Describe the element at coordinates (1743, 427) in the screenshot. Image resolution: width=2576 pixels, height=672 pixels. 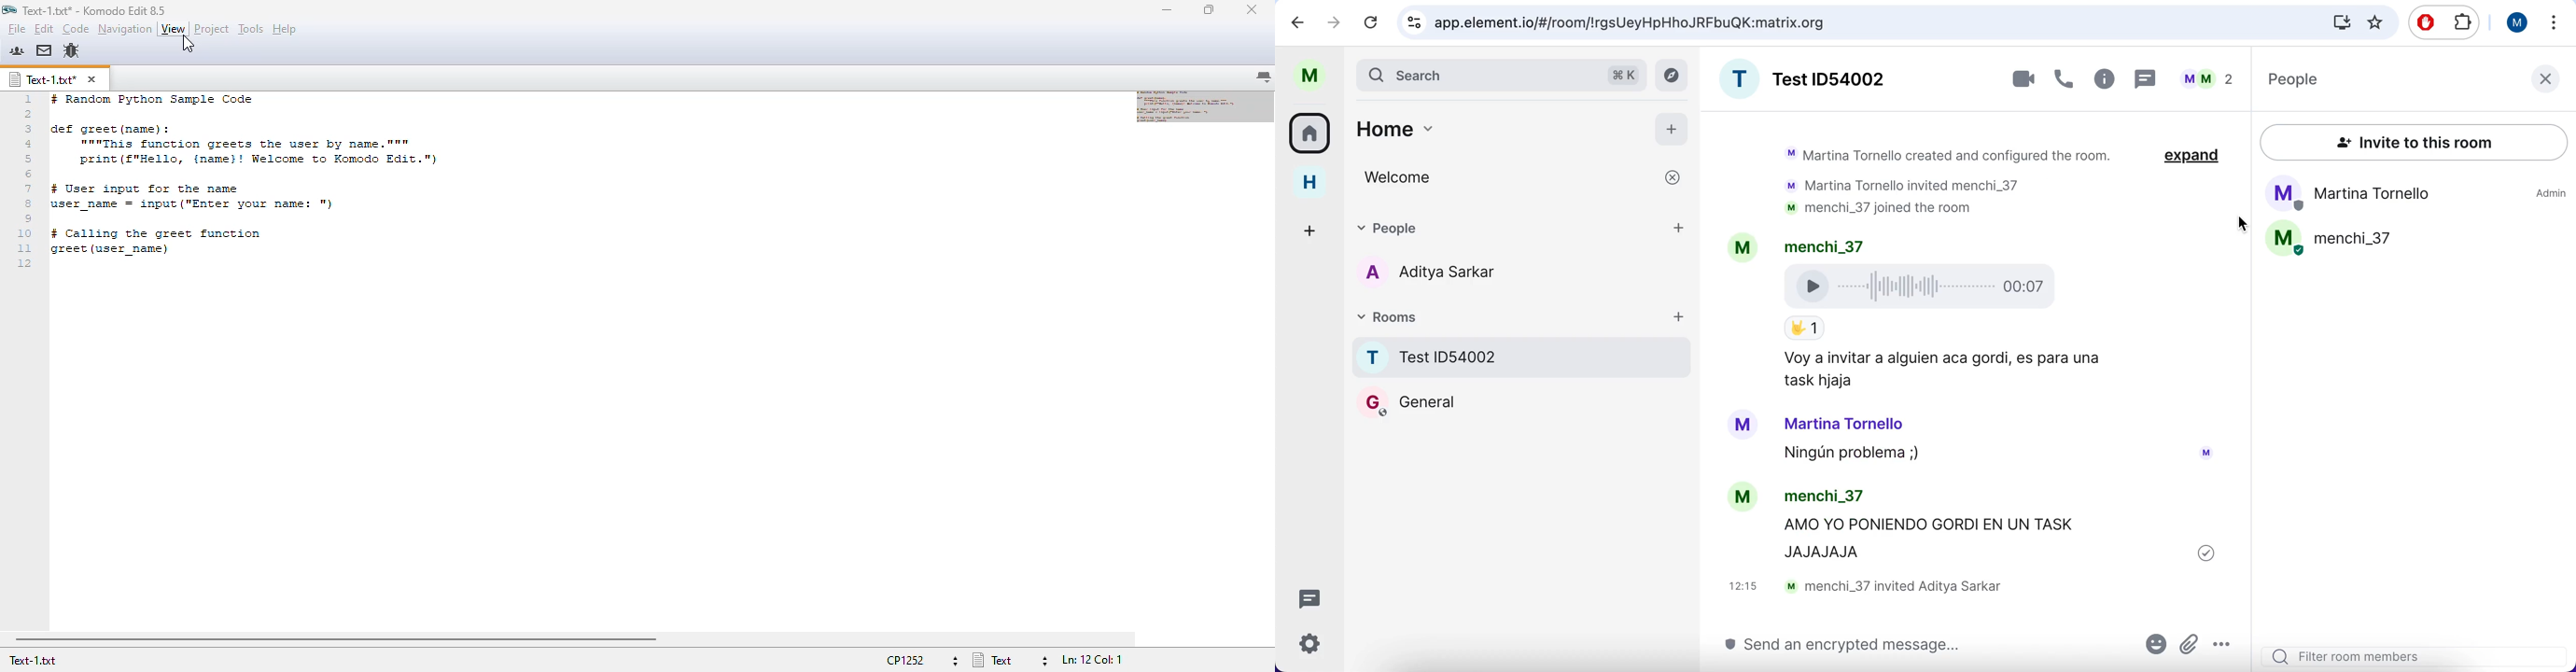
I see `Avatar` at that location.